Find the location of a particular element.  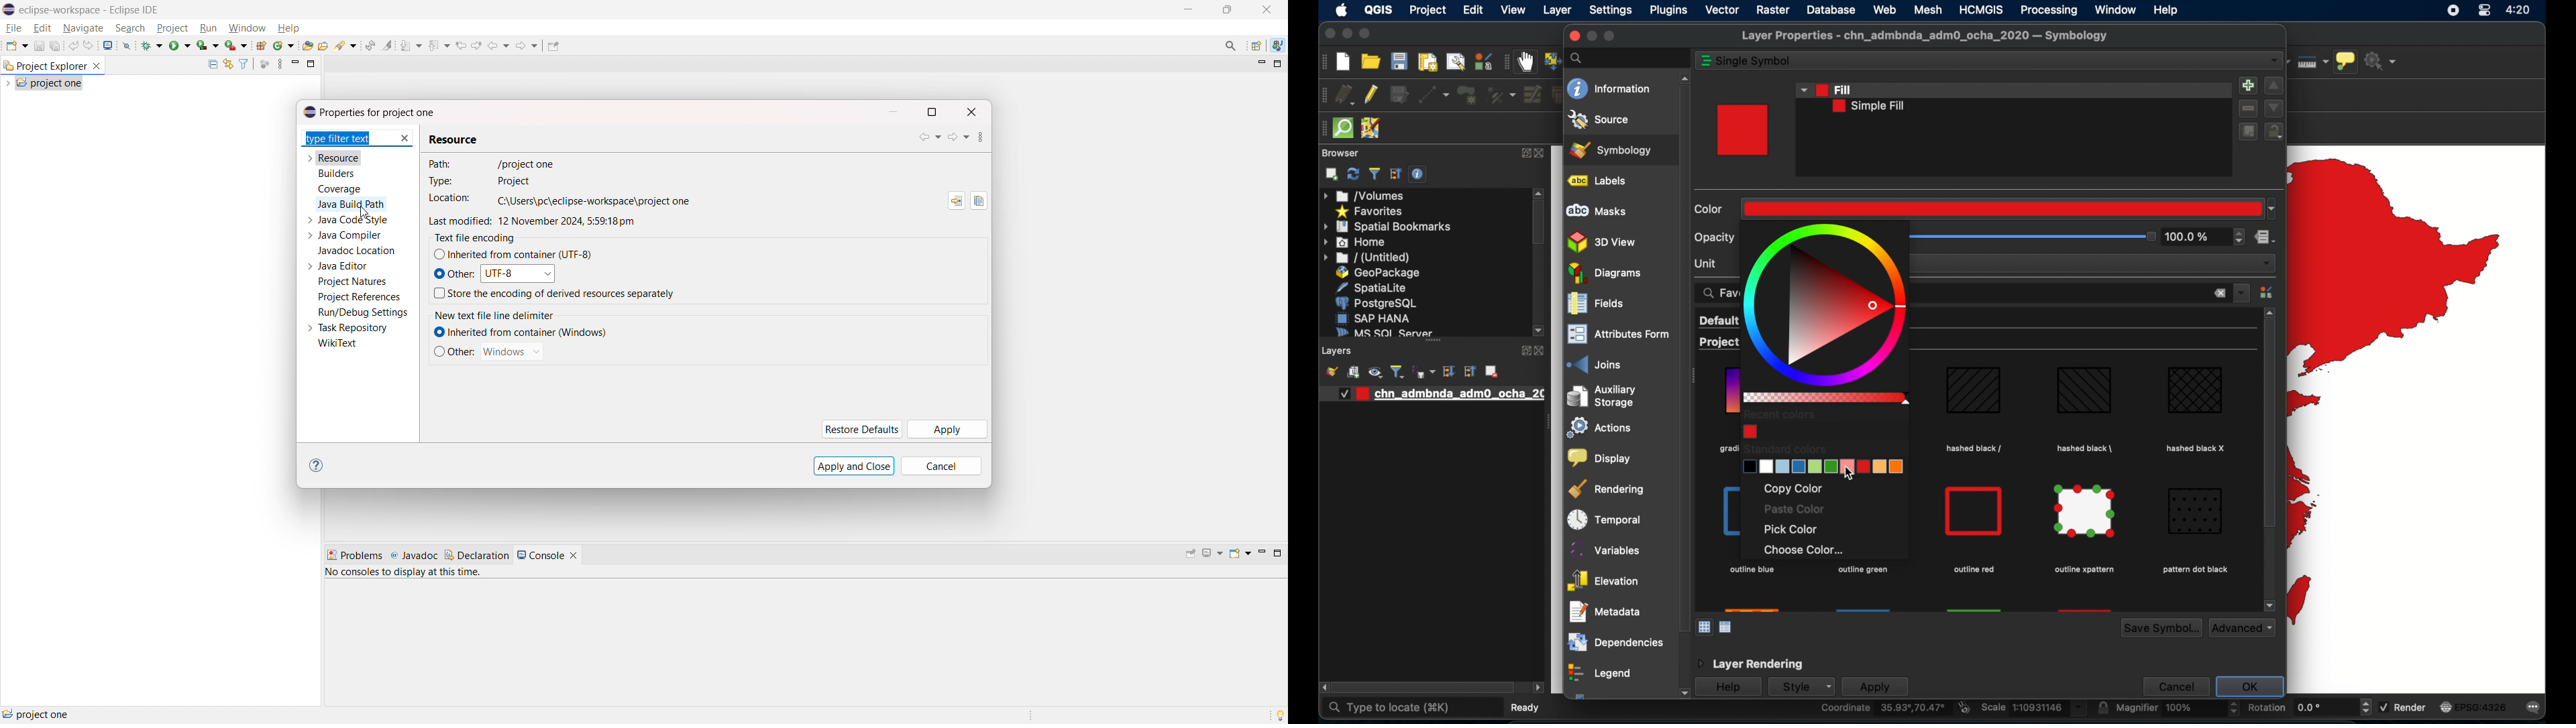

render is located at coordinates (2403, 706).